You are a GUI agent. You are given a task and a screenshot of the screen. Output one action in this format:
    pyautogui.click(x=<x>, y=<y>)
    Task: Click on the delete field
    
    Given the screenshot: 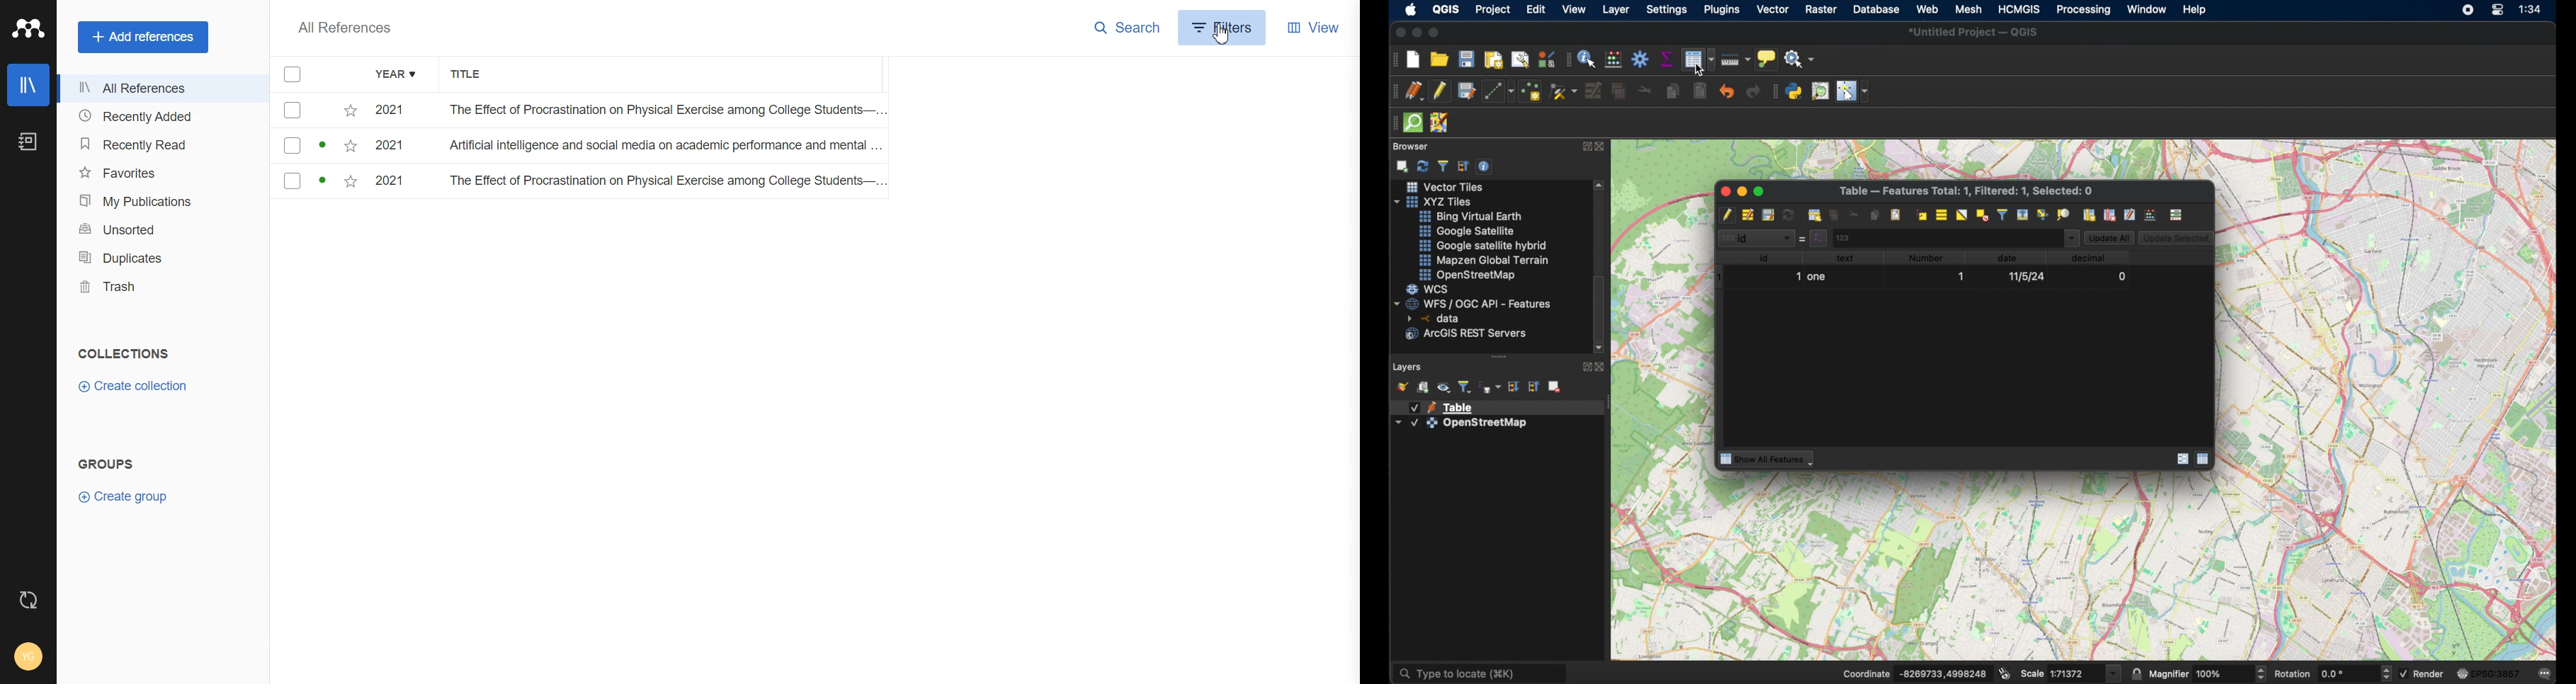 What is the action you would take?
    pyautogui.click(x=2111, y=214)
    